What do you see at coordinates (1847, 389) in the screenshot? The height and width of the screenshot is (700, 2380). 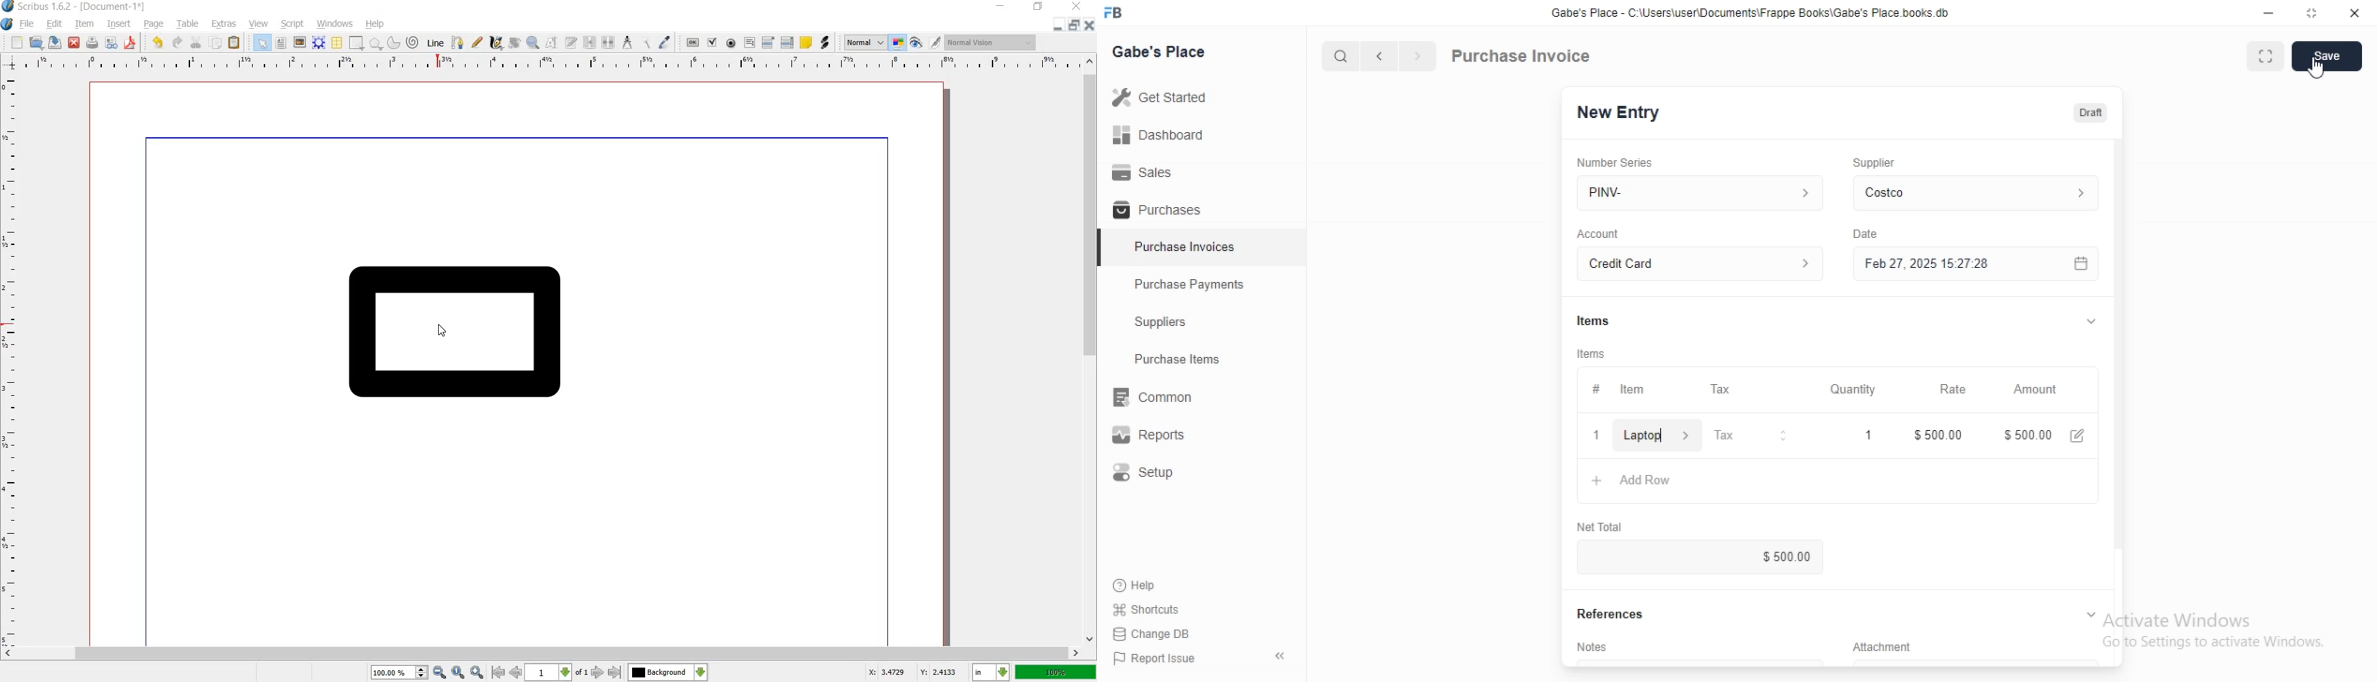 I see `Quantity` at bounding box center [1847, 389].